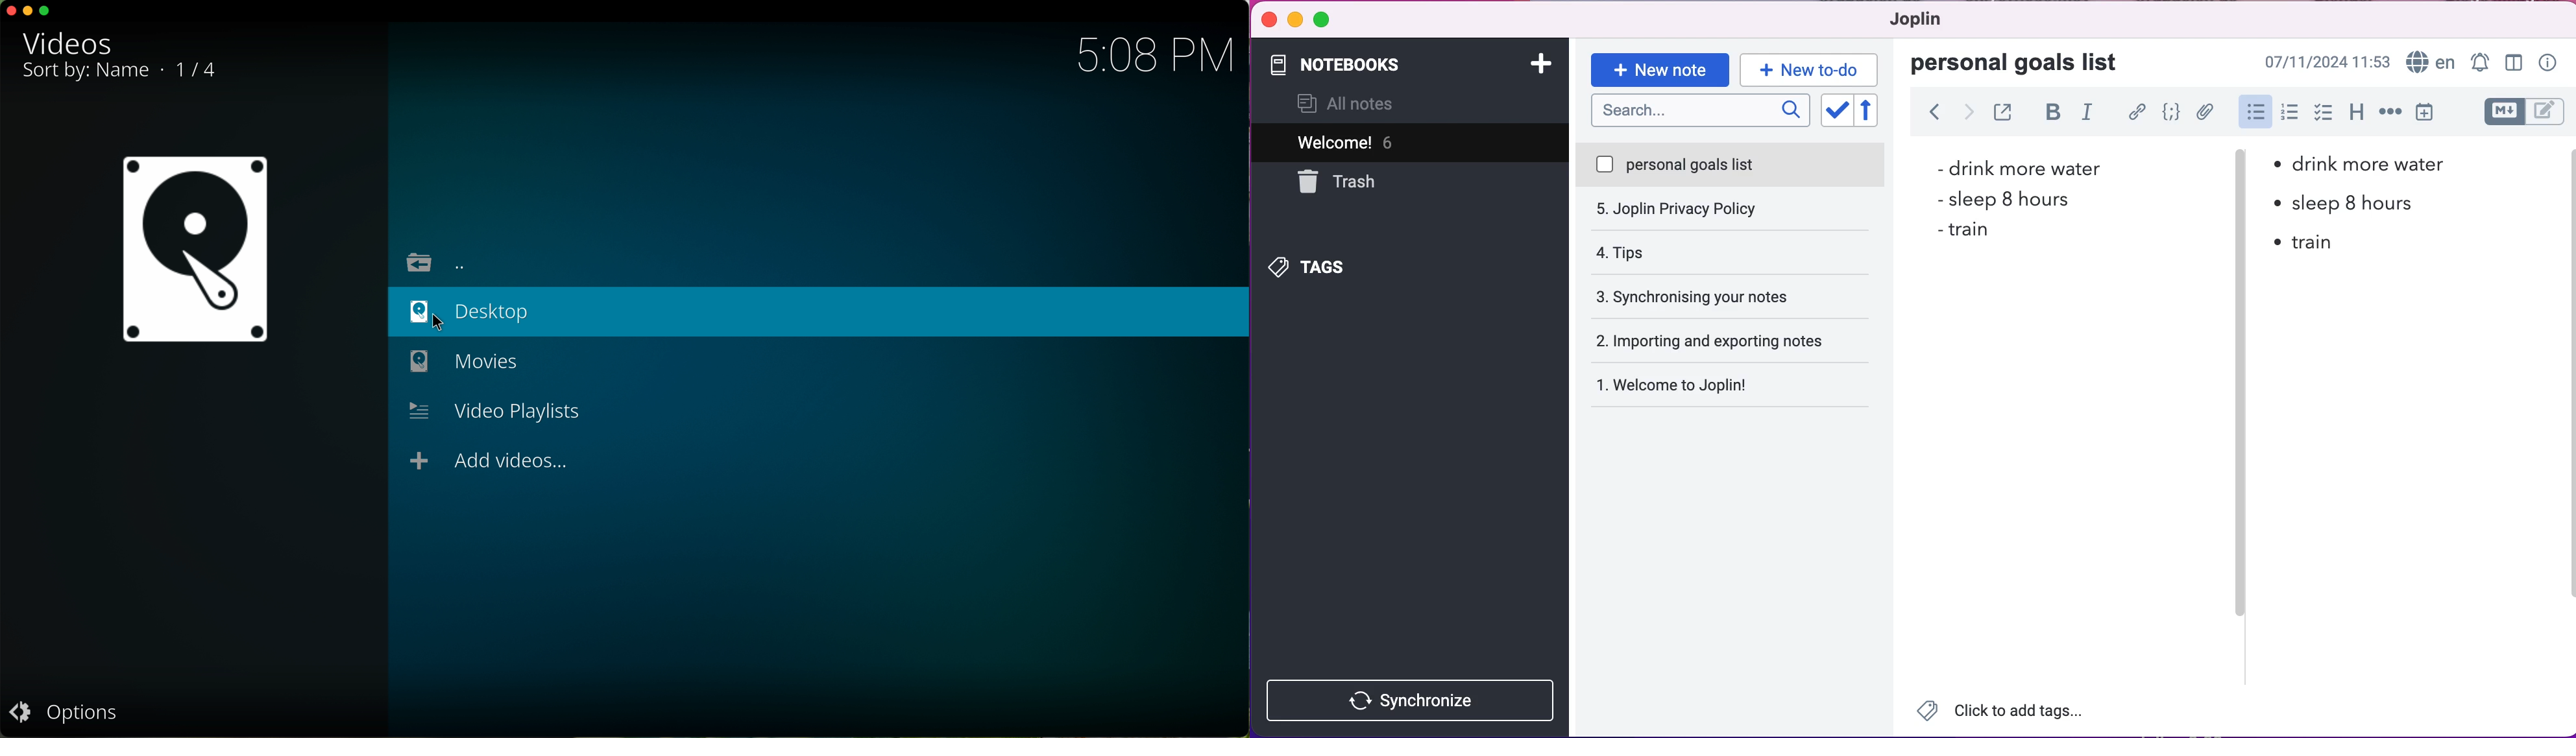 The image size is (2576, 756). What do you see at coordinates (1731, 165) in the screenshot?
I see `personal goals list` at bounding box center [1731, 165].